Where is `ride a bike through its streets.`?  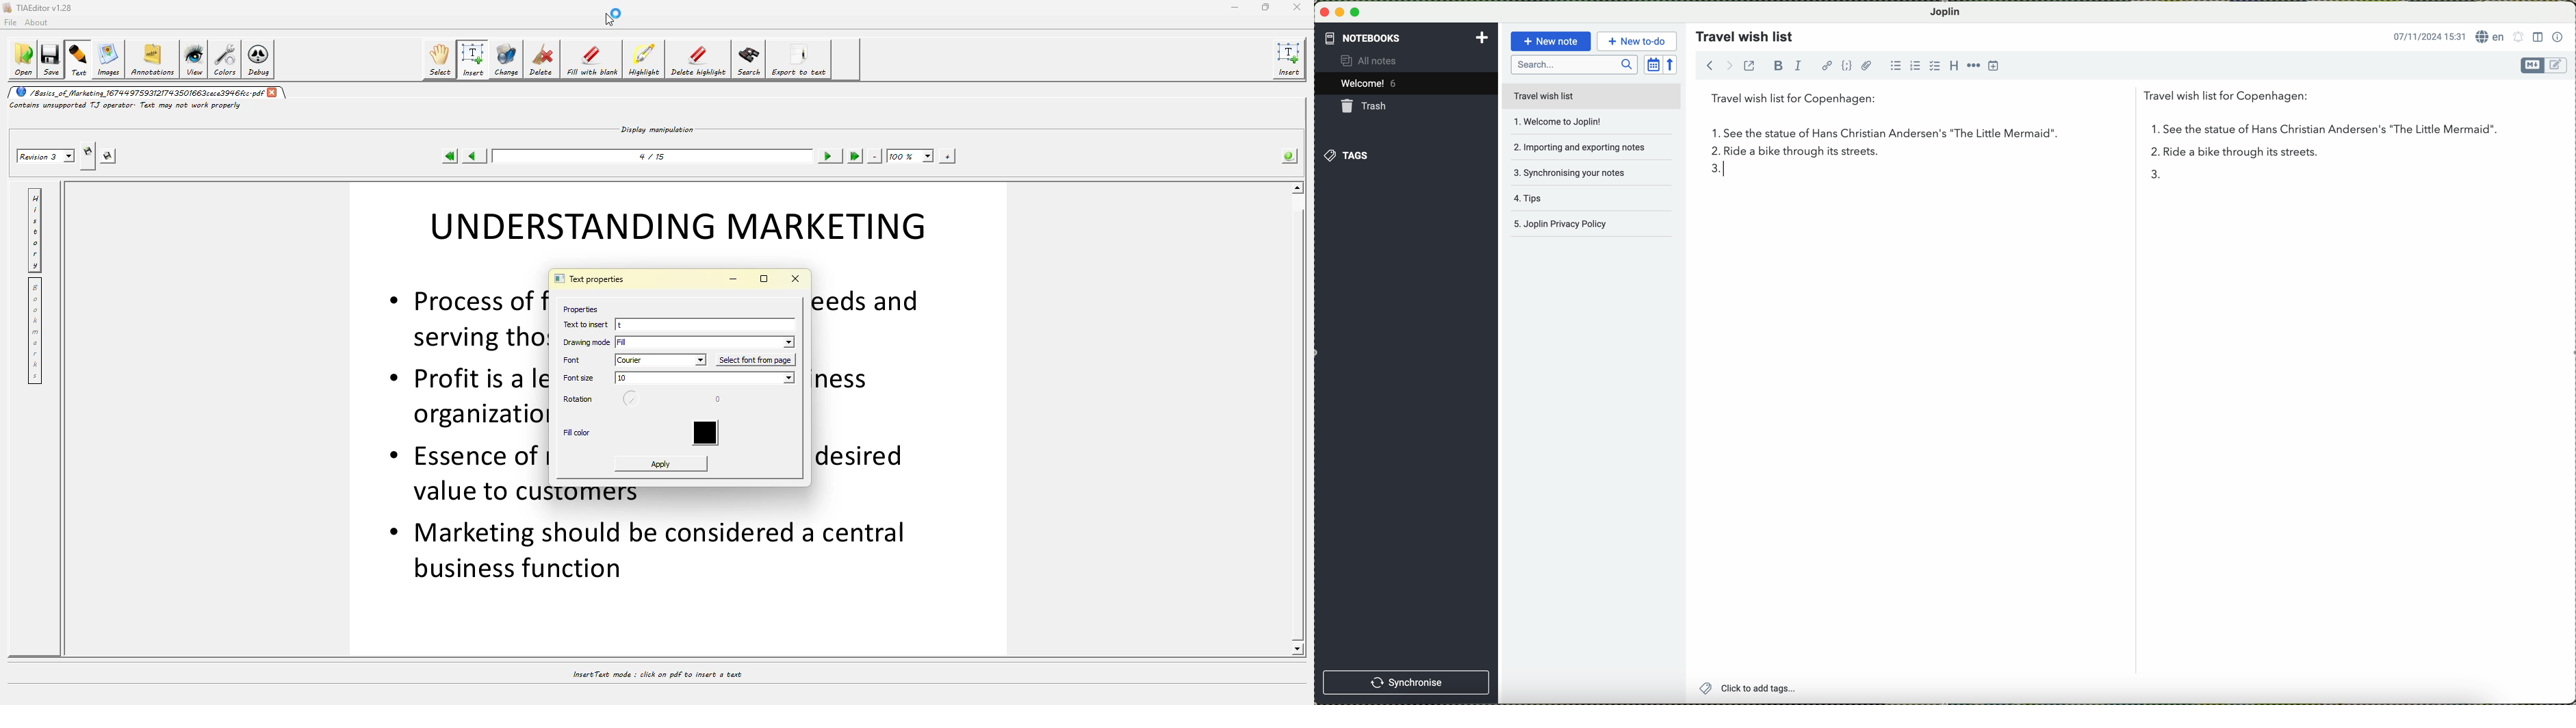 ride a bike through its streets. is located at coordinates (1795, 153).